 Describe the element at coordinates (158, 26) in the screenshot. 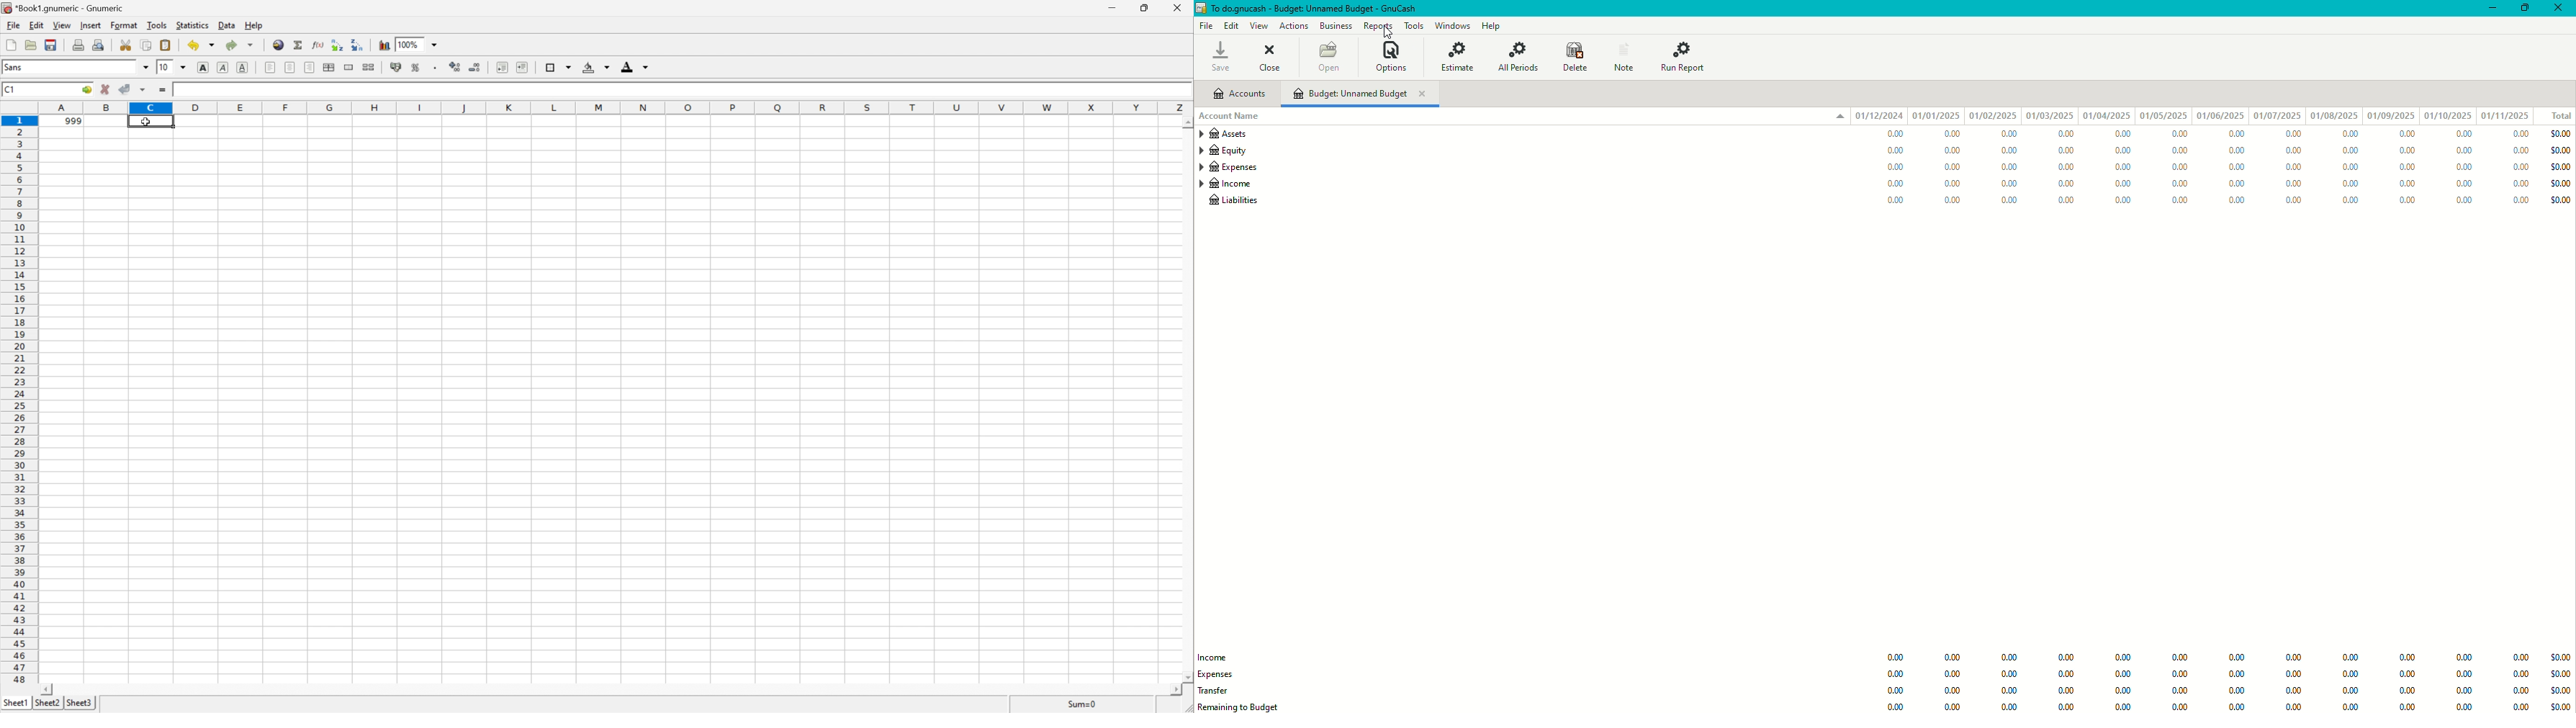

I see `tools` at that location.